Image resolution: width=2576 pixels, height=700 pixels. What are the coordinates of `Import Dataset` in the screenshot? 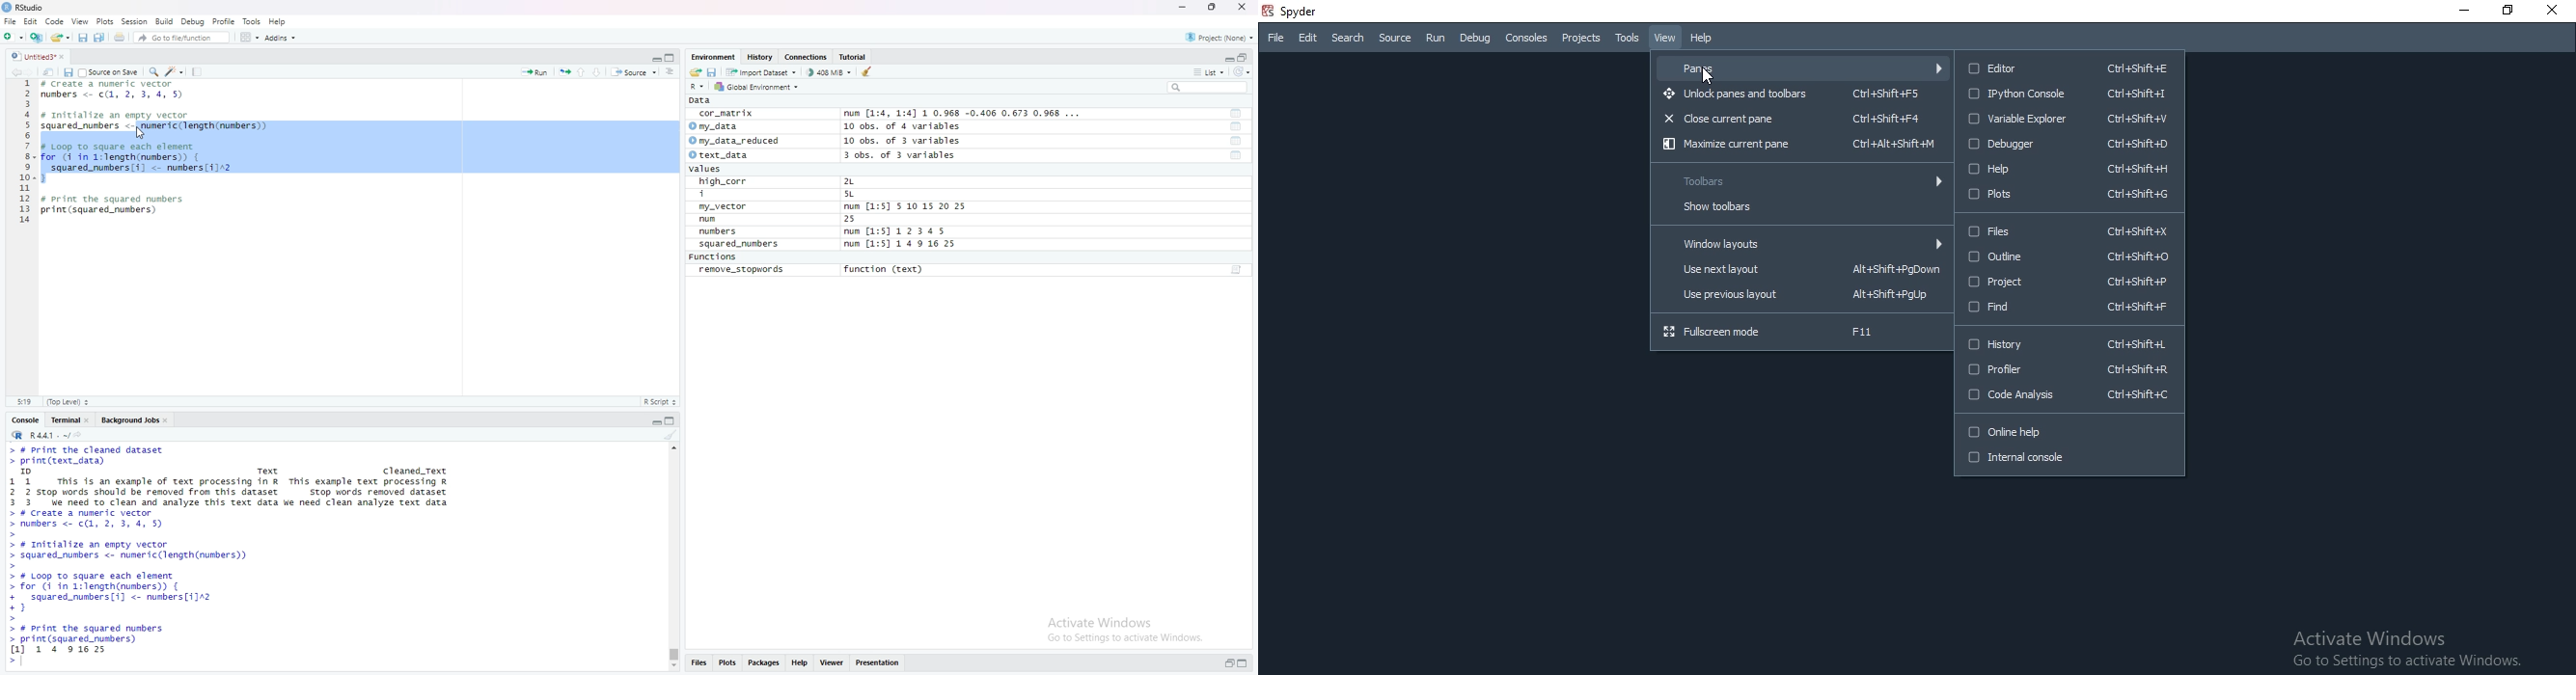 It's located at (761, 71).